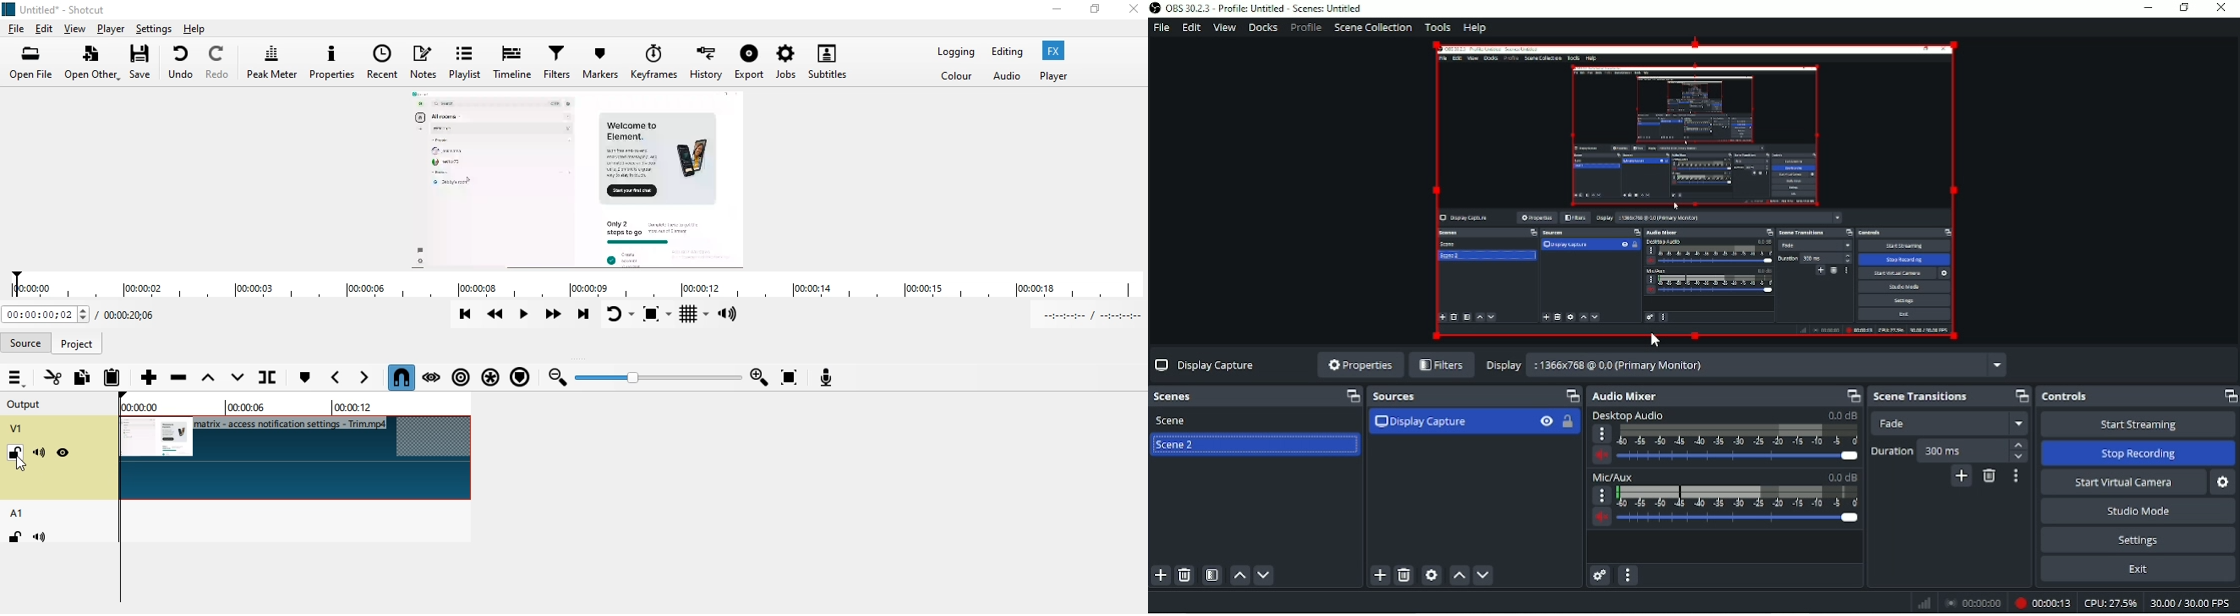  What do you see at coordinates (179, 377) in the screenshot?
I see `Ripple delete` at bounding box center [179, 377].